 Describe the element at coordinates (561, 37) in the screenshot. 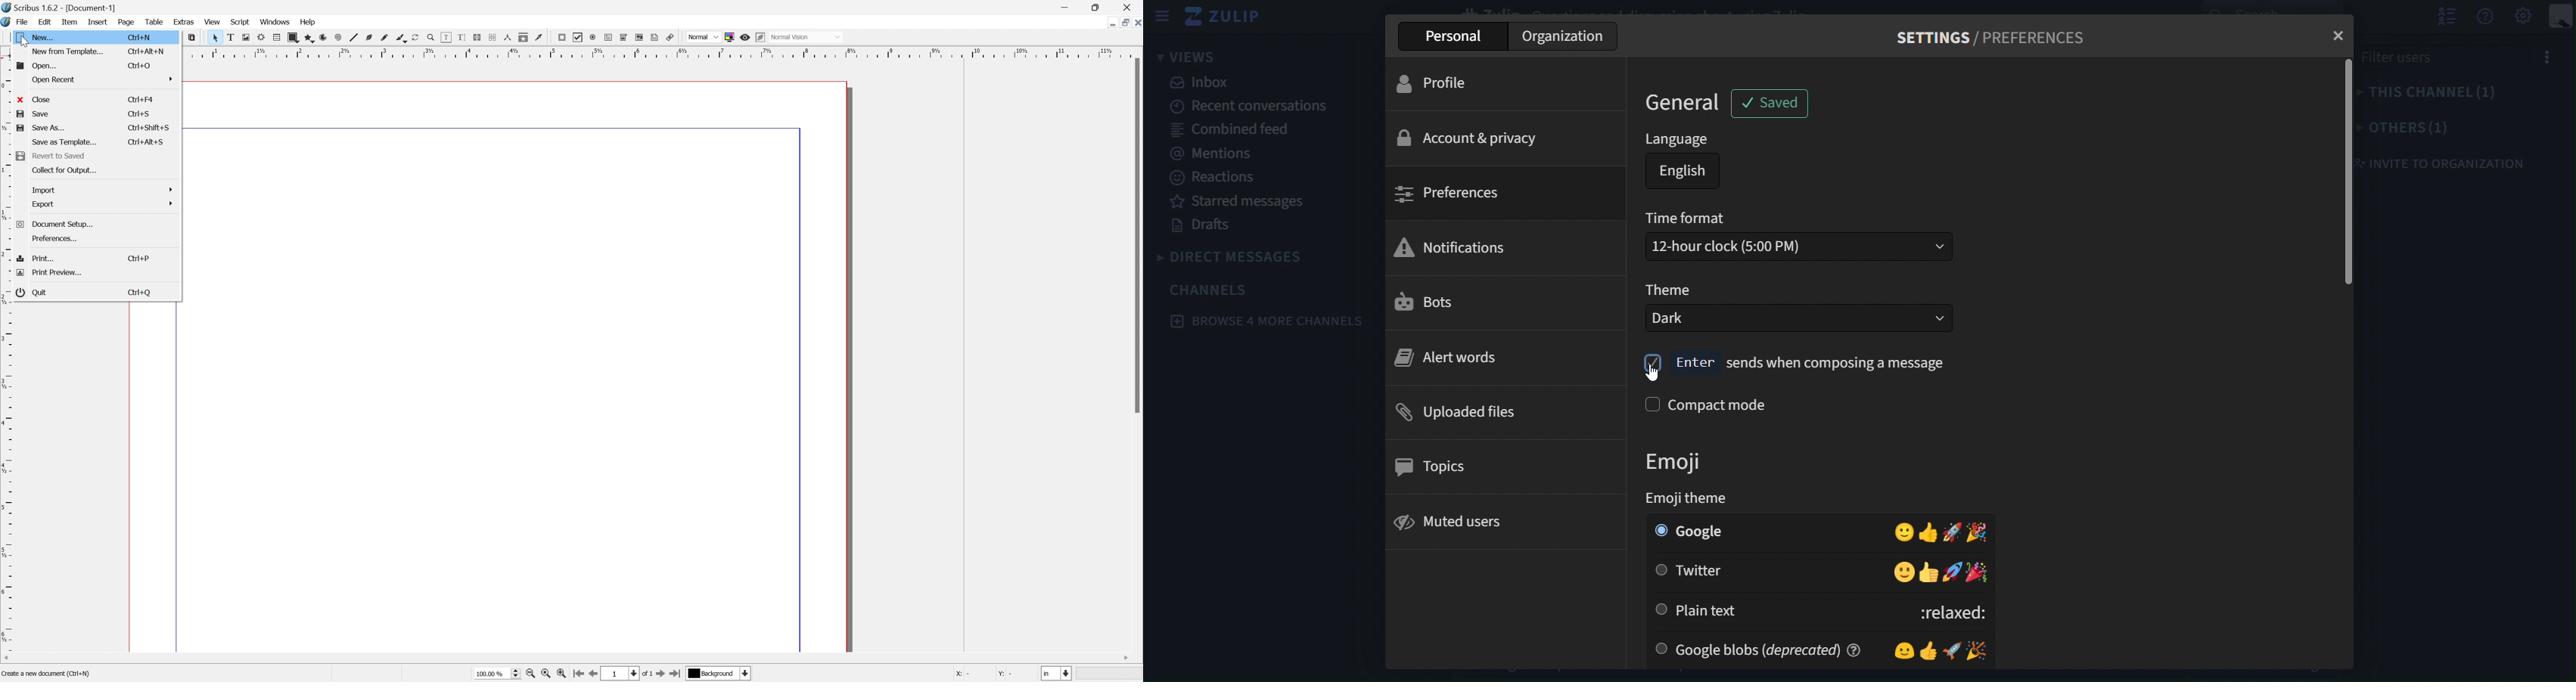

I see `PDF push button` at that location.